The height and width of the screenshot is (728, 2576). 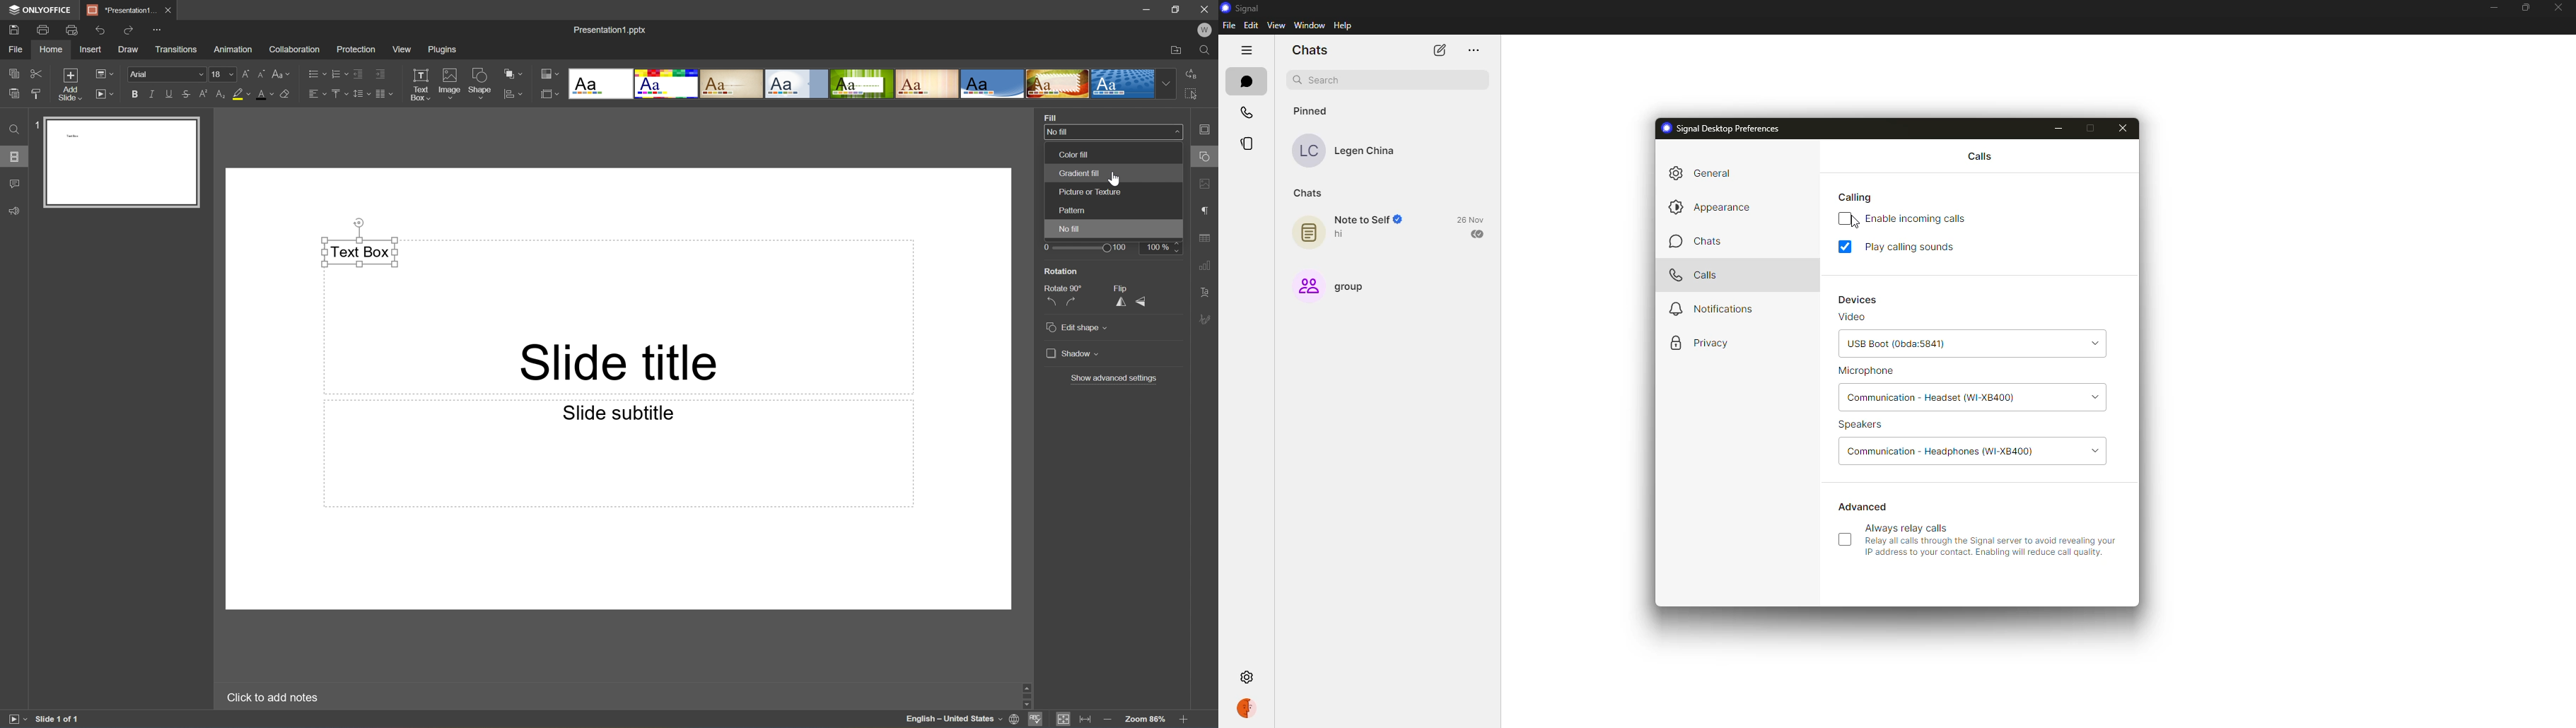 I want to click on click to enable, so click(x=1843, y=540).